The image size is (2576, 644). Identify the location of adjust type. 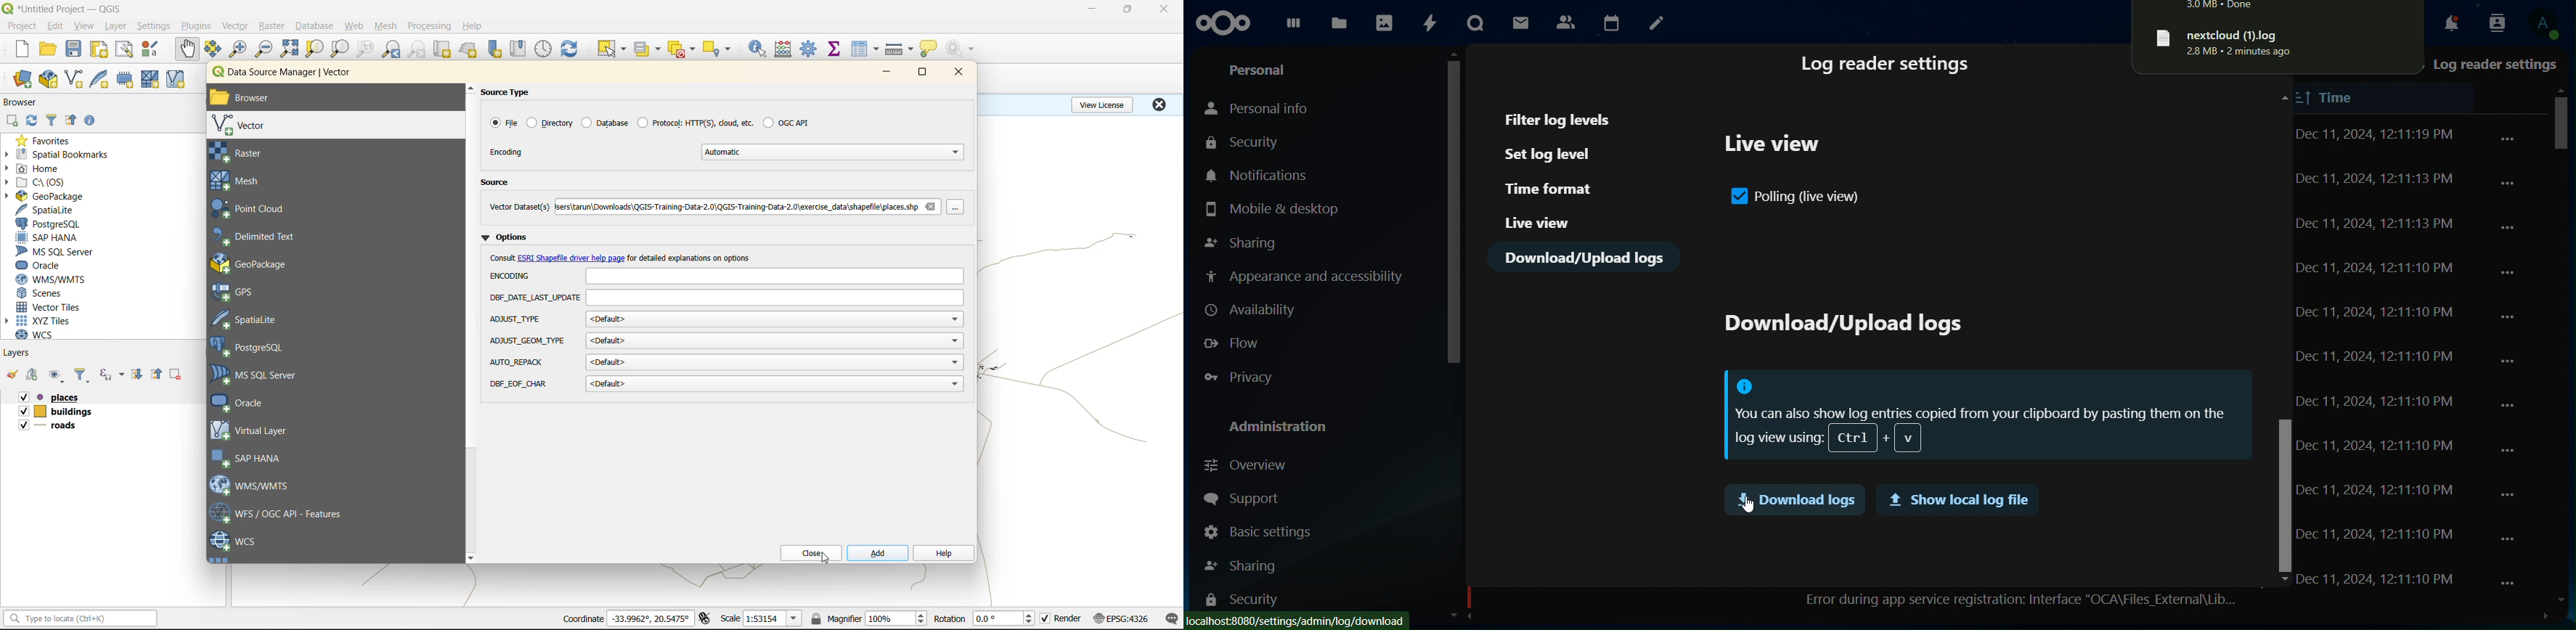
(775, 319).